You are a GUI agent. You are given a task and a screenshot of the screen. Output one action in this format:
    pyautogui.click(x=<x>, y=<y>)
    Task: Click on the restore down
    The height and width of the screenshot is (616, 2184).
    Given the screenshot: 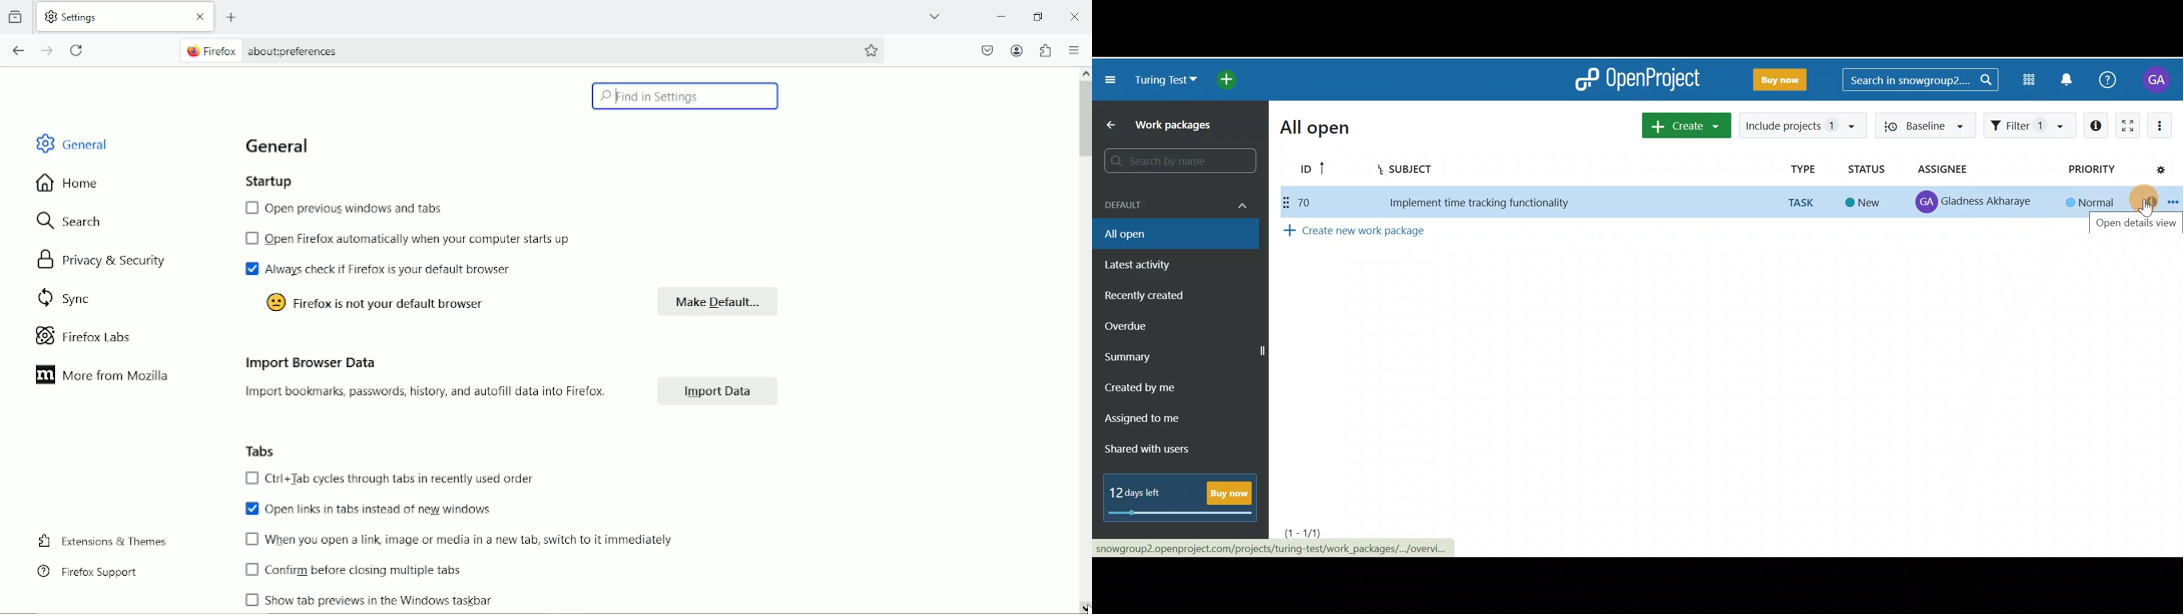 What is the action you would take?
    pyautogui.click(x=1039, y=17)
    